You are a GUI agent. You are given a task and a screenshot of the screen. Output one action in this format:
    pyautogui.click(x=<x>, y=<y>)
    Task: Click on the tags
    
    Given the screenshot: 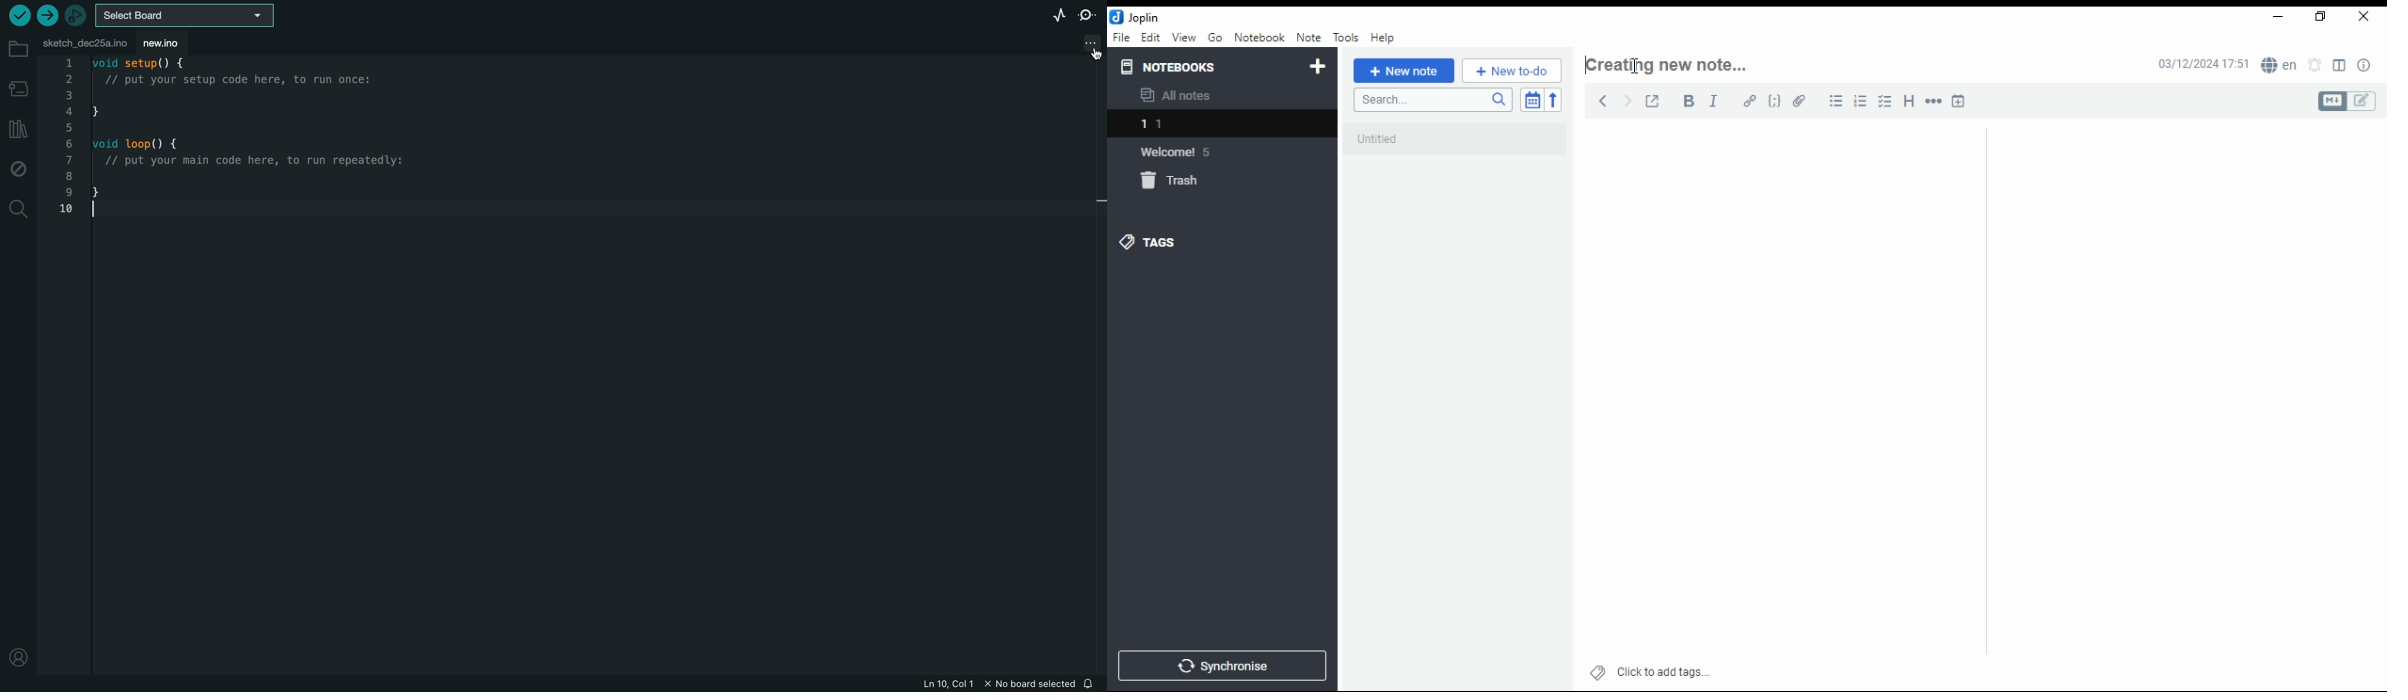 What is the action you would take?
    pyautogui.click(x=1162, y=242)
    